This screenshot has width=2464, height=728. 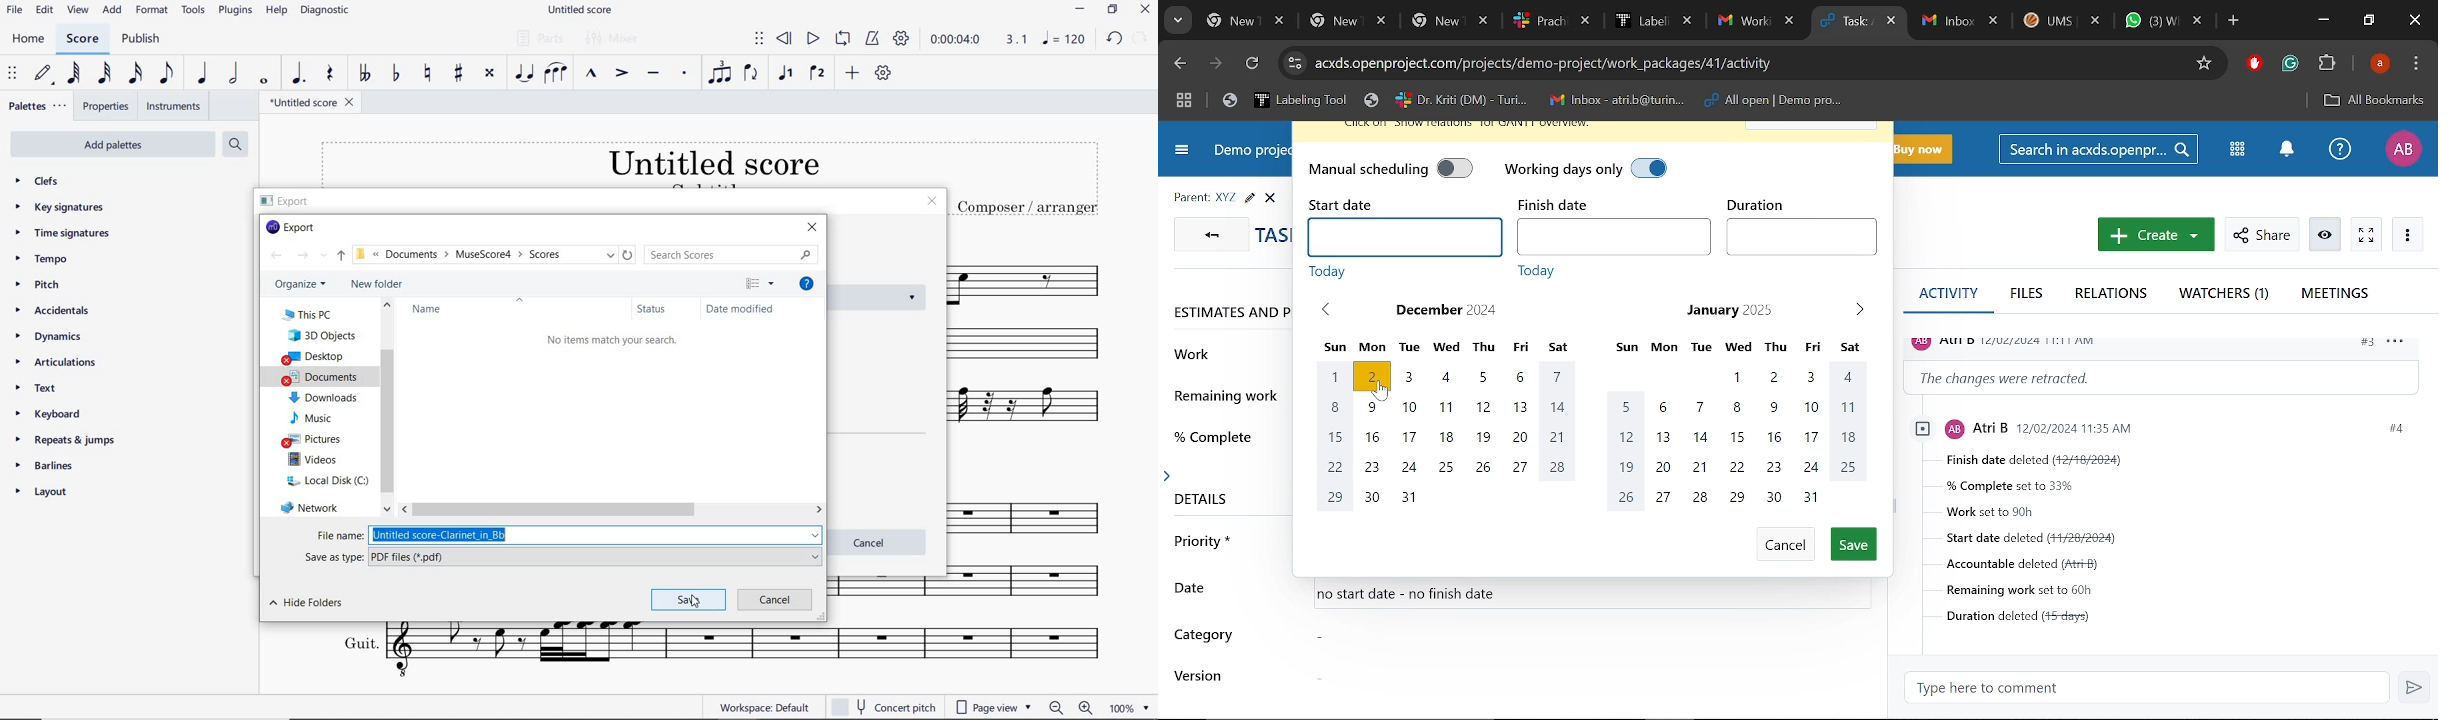 What do you see at coordinates (42, 74) in the screenshot?
I see `DEFAULT (STEP TIME)` at bounding box center [42, 74].